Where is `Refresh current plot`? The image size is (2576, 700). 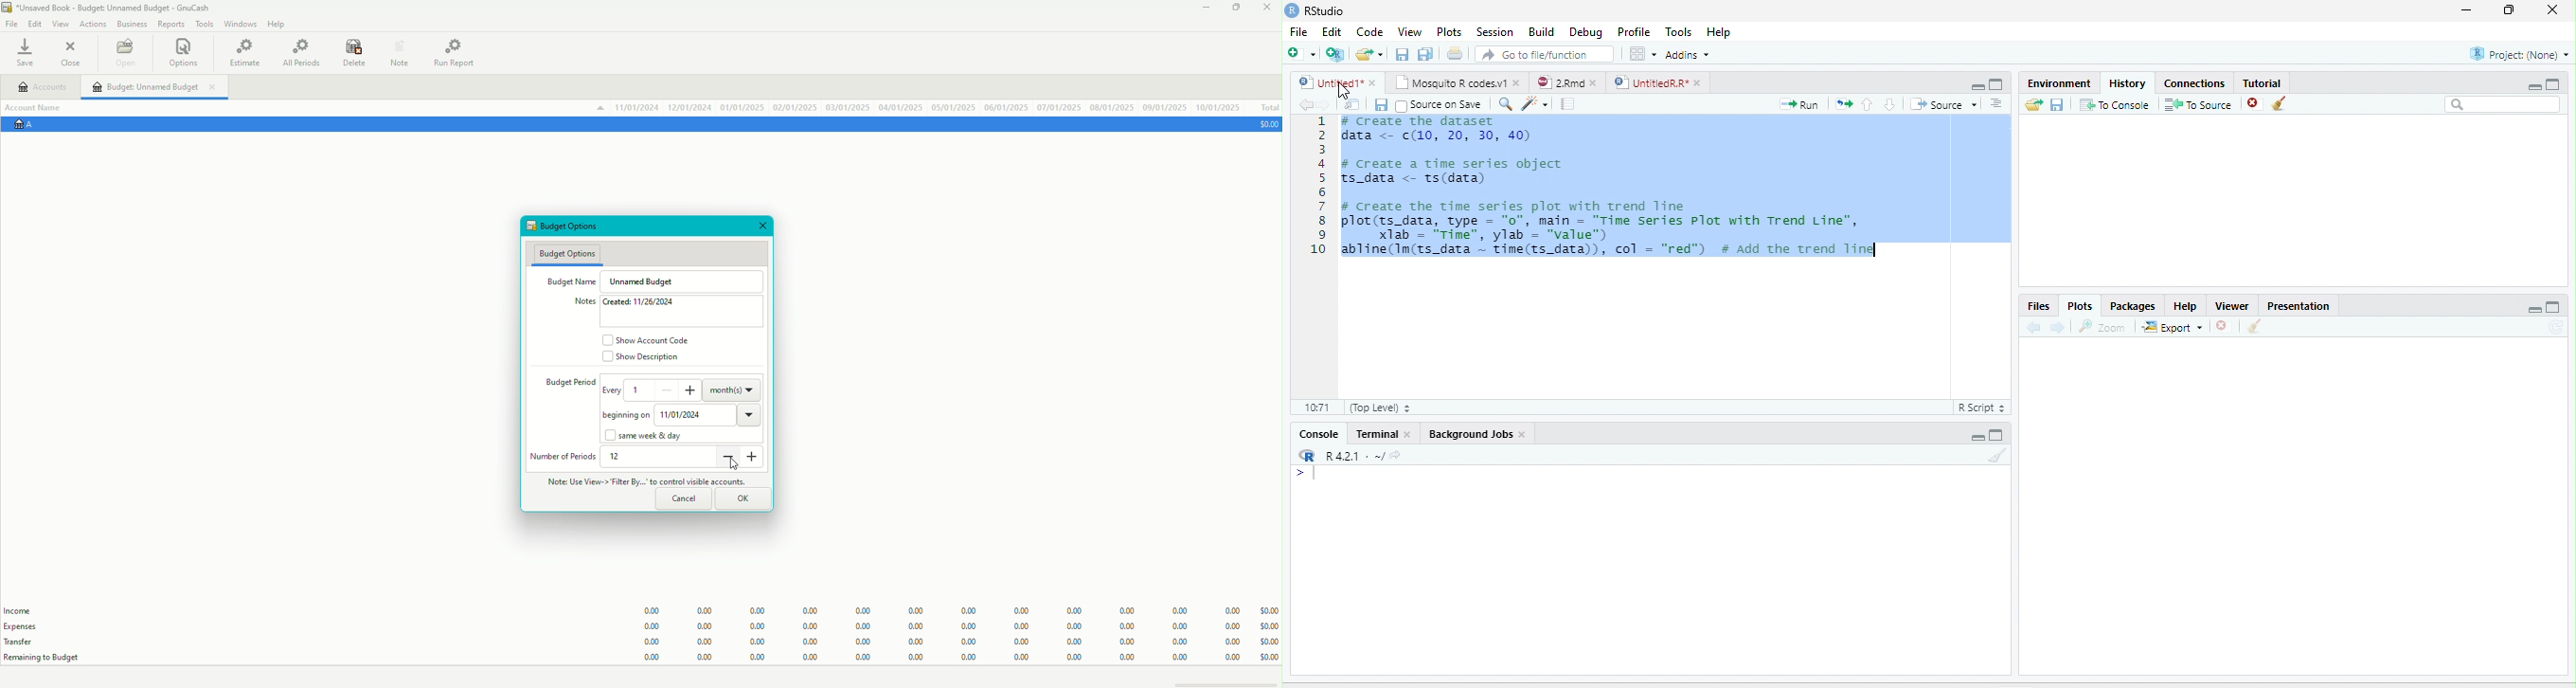 Refresh current plot is located at coordinates (2557, 327).